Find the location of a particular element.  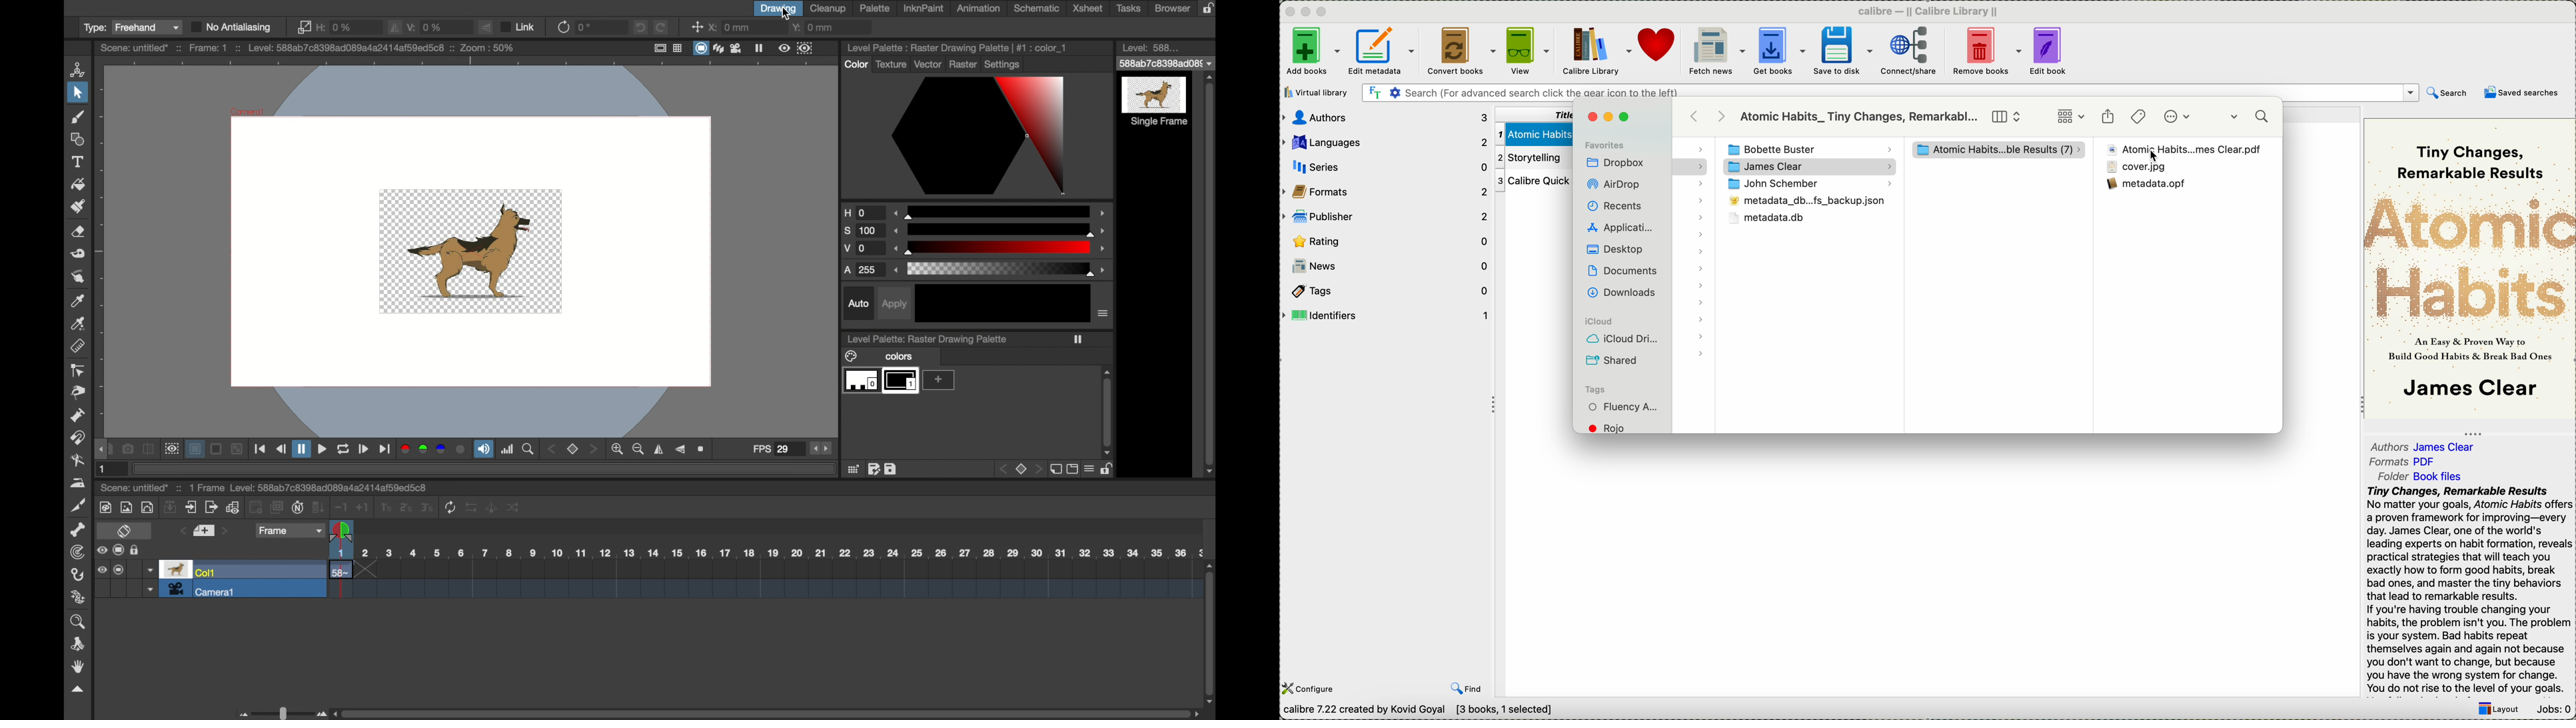

search bar is located at coordinates (1889, 93).